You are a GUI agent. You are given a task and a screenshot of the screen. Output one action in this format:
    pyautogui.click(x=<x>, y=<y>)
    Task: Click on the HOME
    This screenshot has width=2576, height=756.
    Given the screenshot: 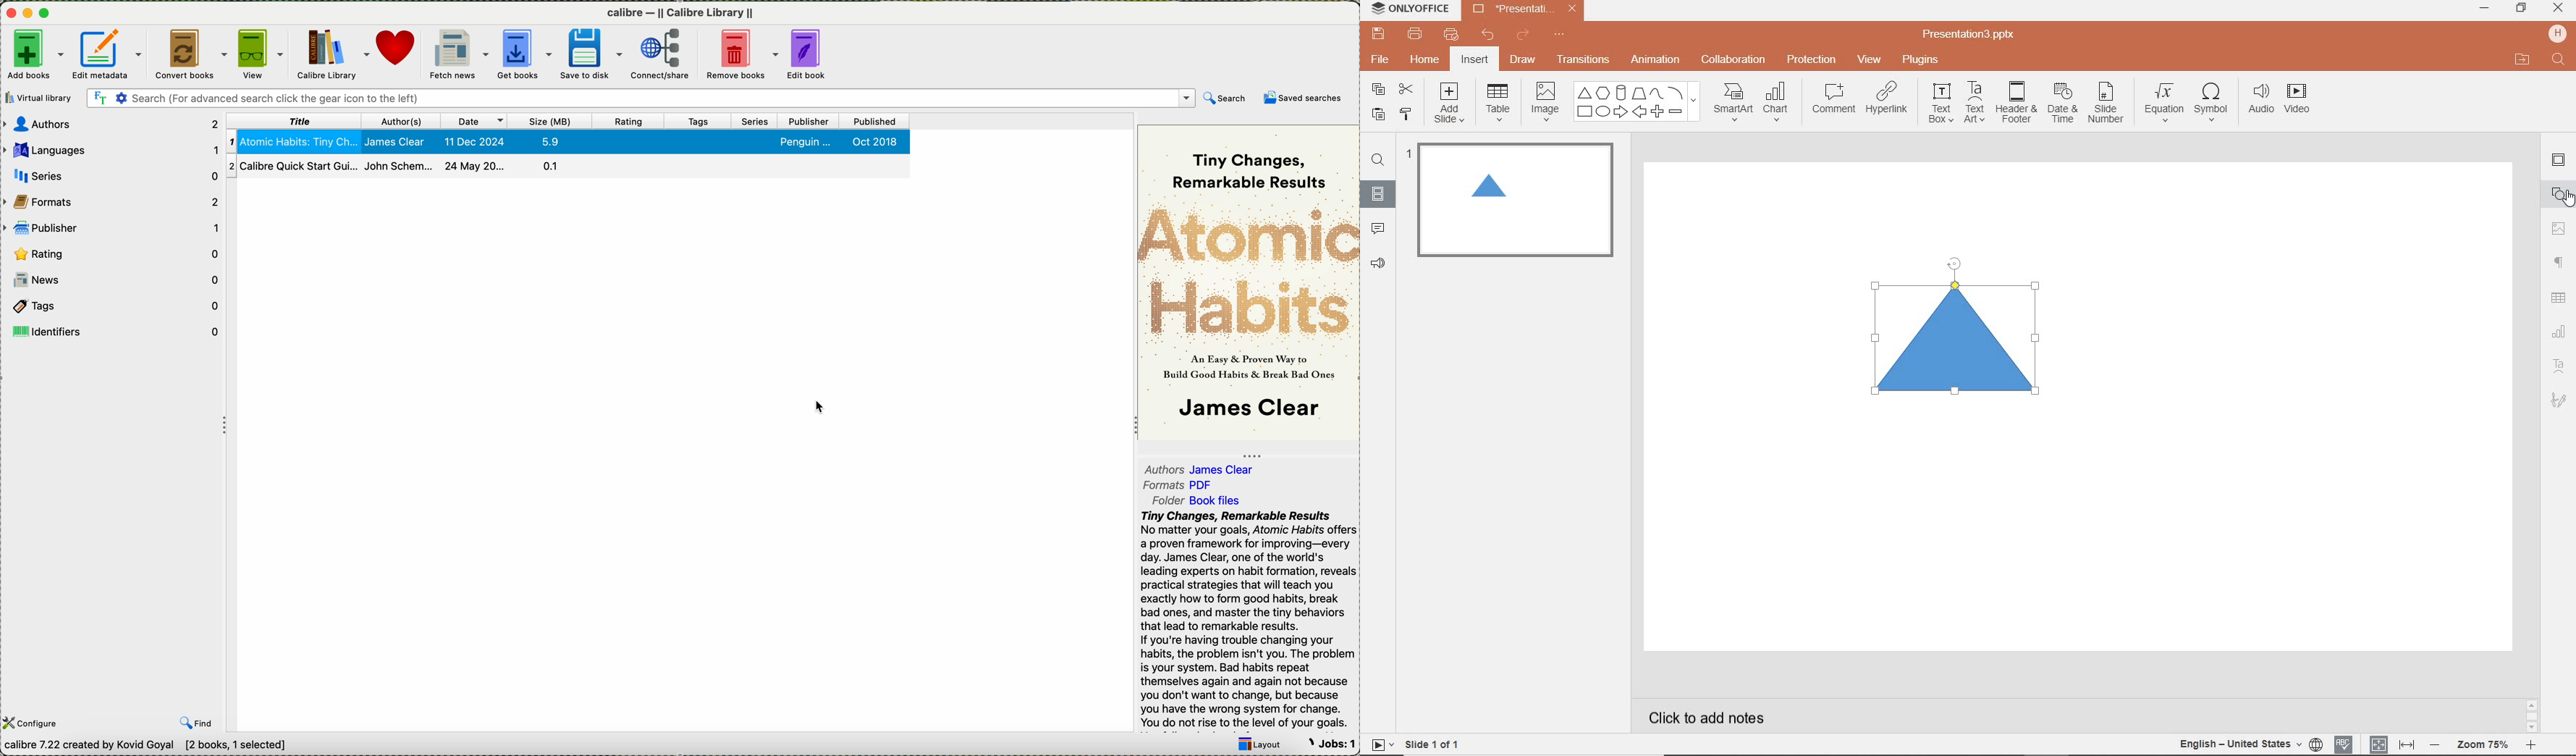 What is the action you would take?
    pyautogui.click(x=1426, y=61)
    